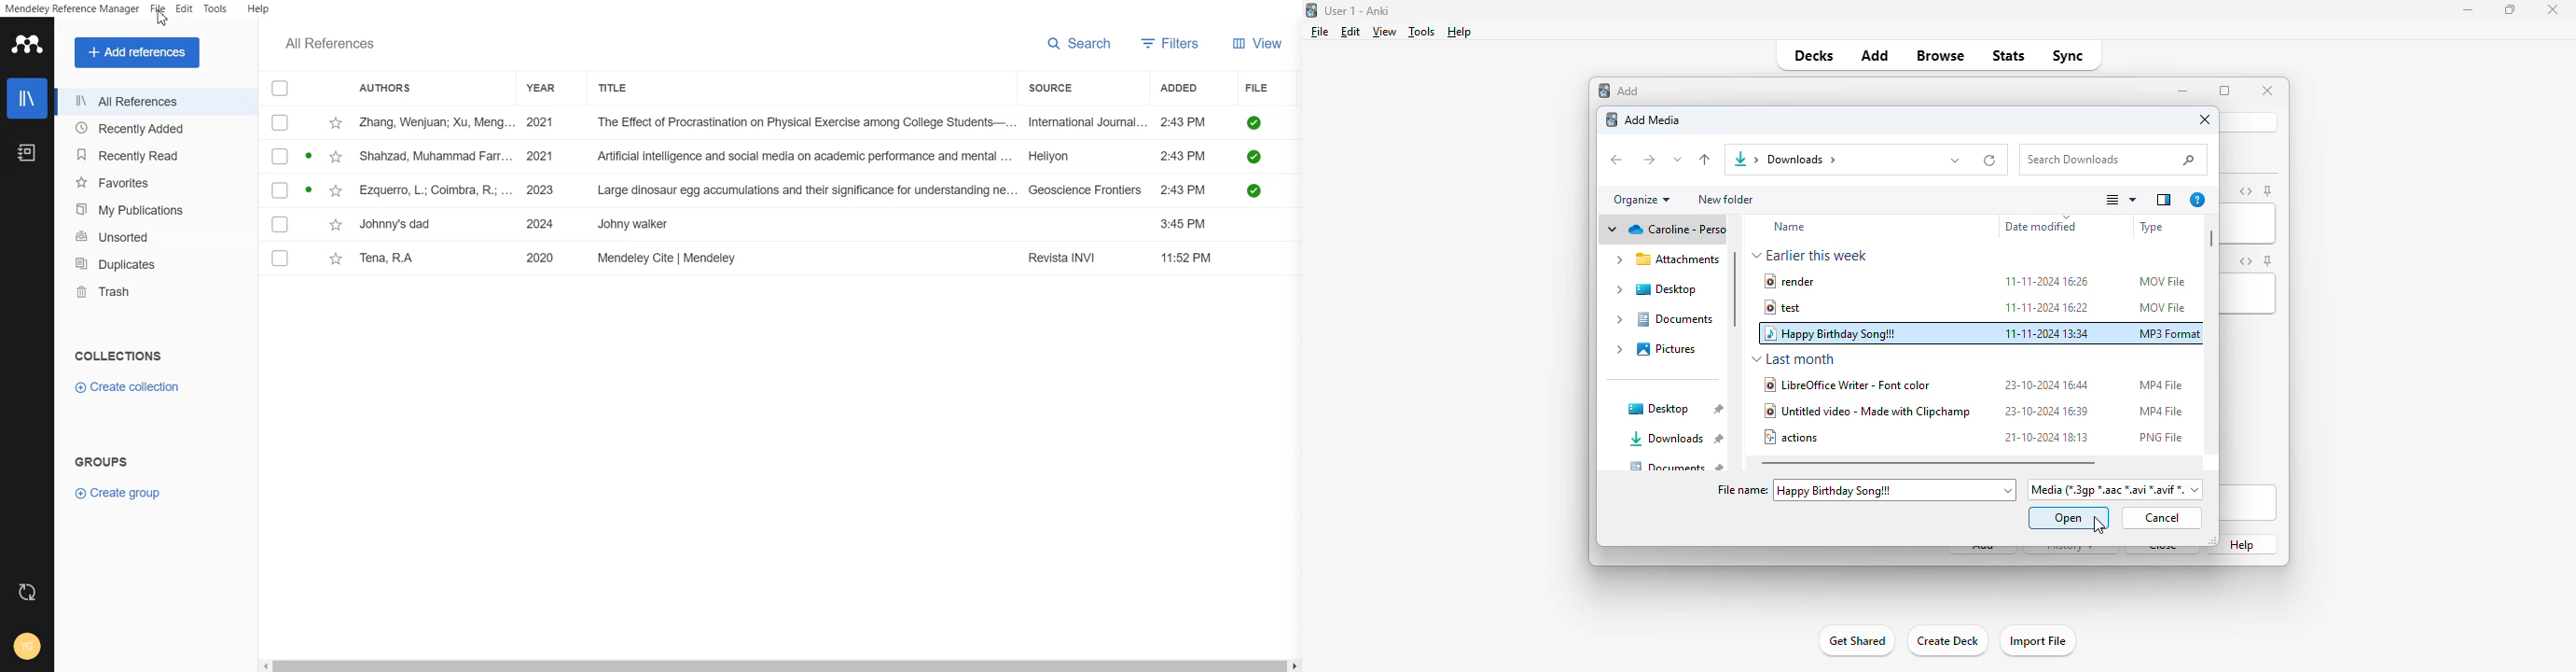  Describe the element at coordinates (2163, 282) in the screenshot. I see `MOV file` at that location.